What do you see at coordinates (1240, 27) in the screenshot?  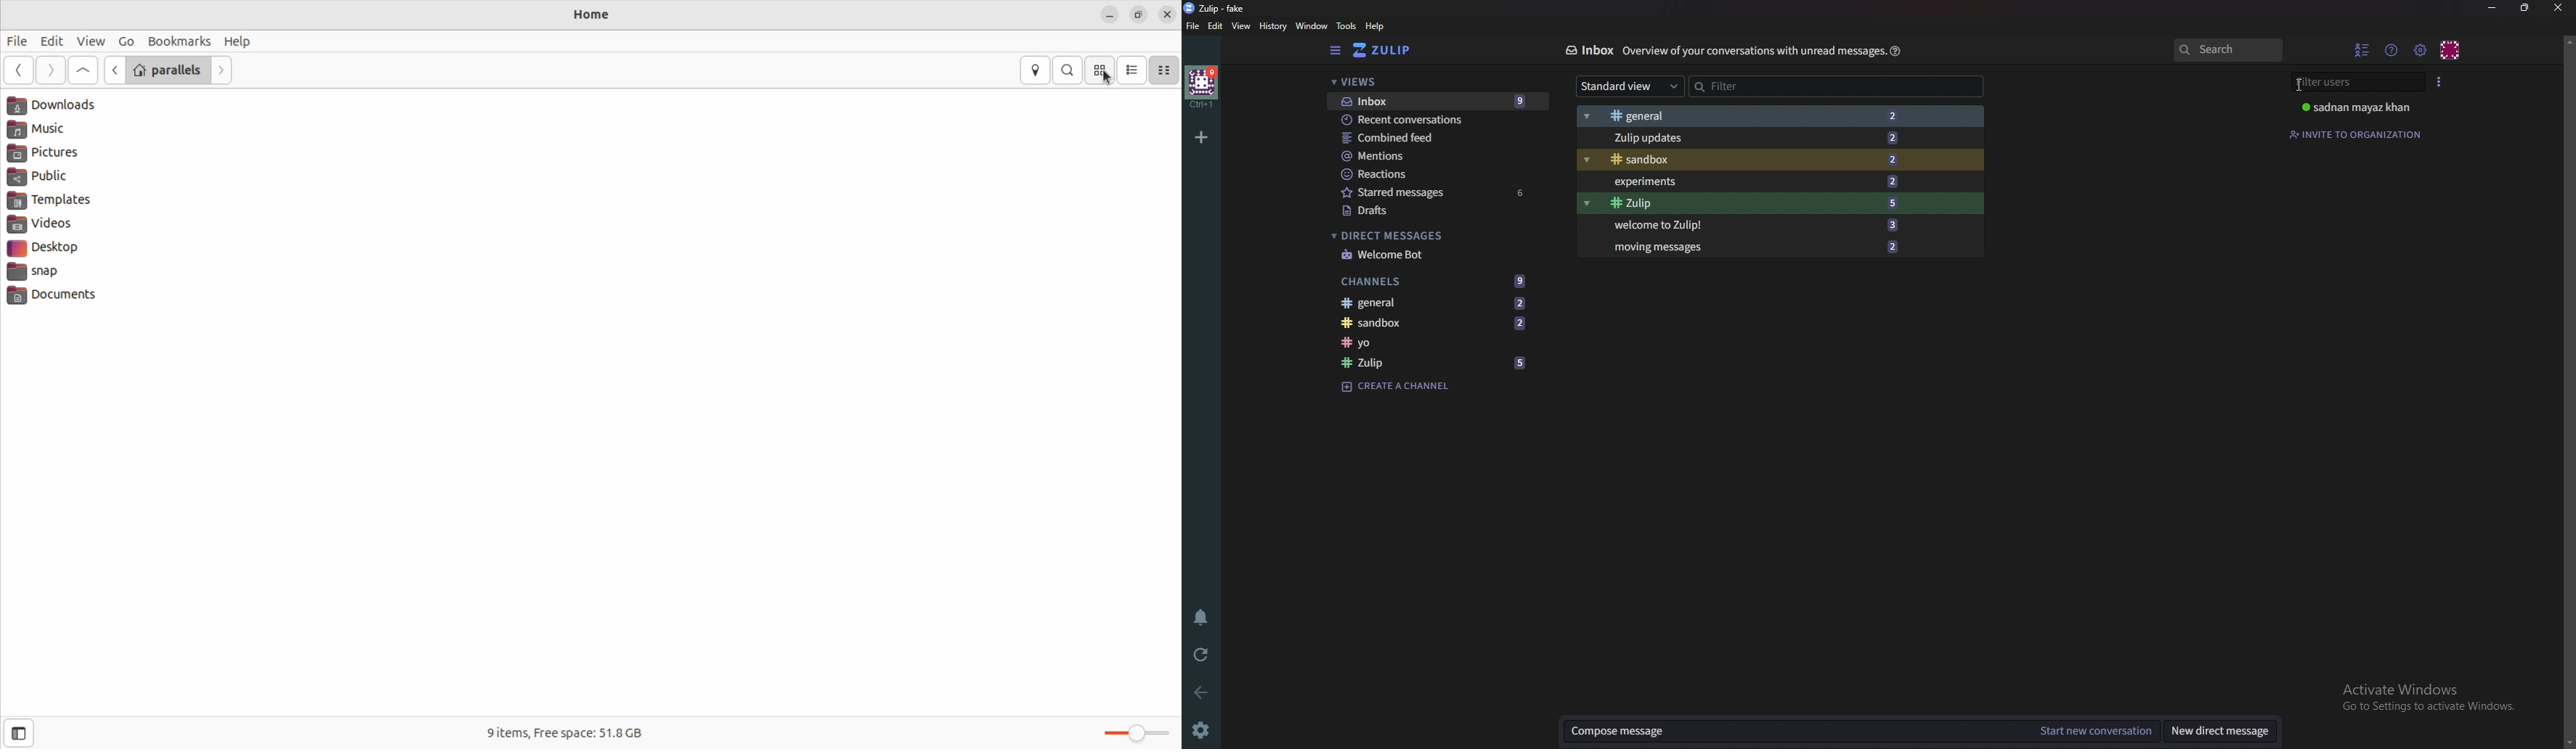 I see `View` at bounding box center [1240, 27].